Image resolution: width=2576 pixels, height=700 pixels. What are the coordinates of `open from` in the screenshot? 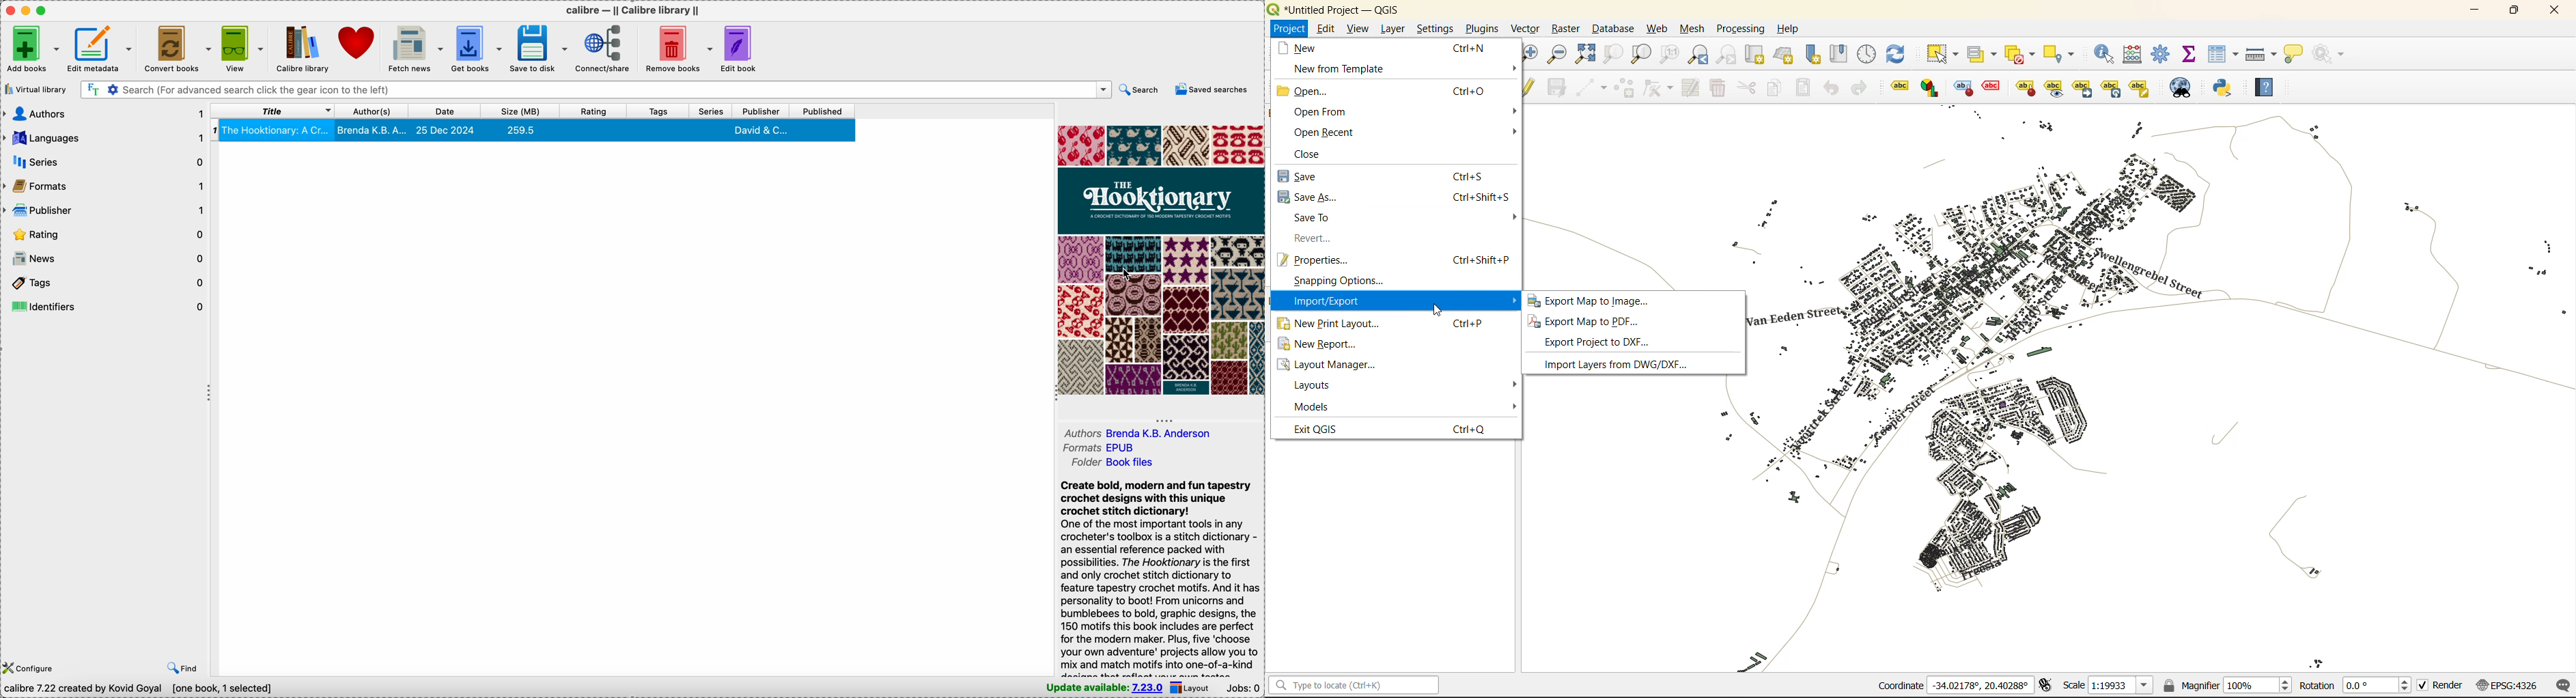 It's located at (1319, 111).